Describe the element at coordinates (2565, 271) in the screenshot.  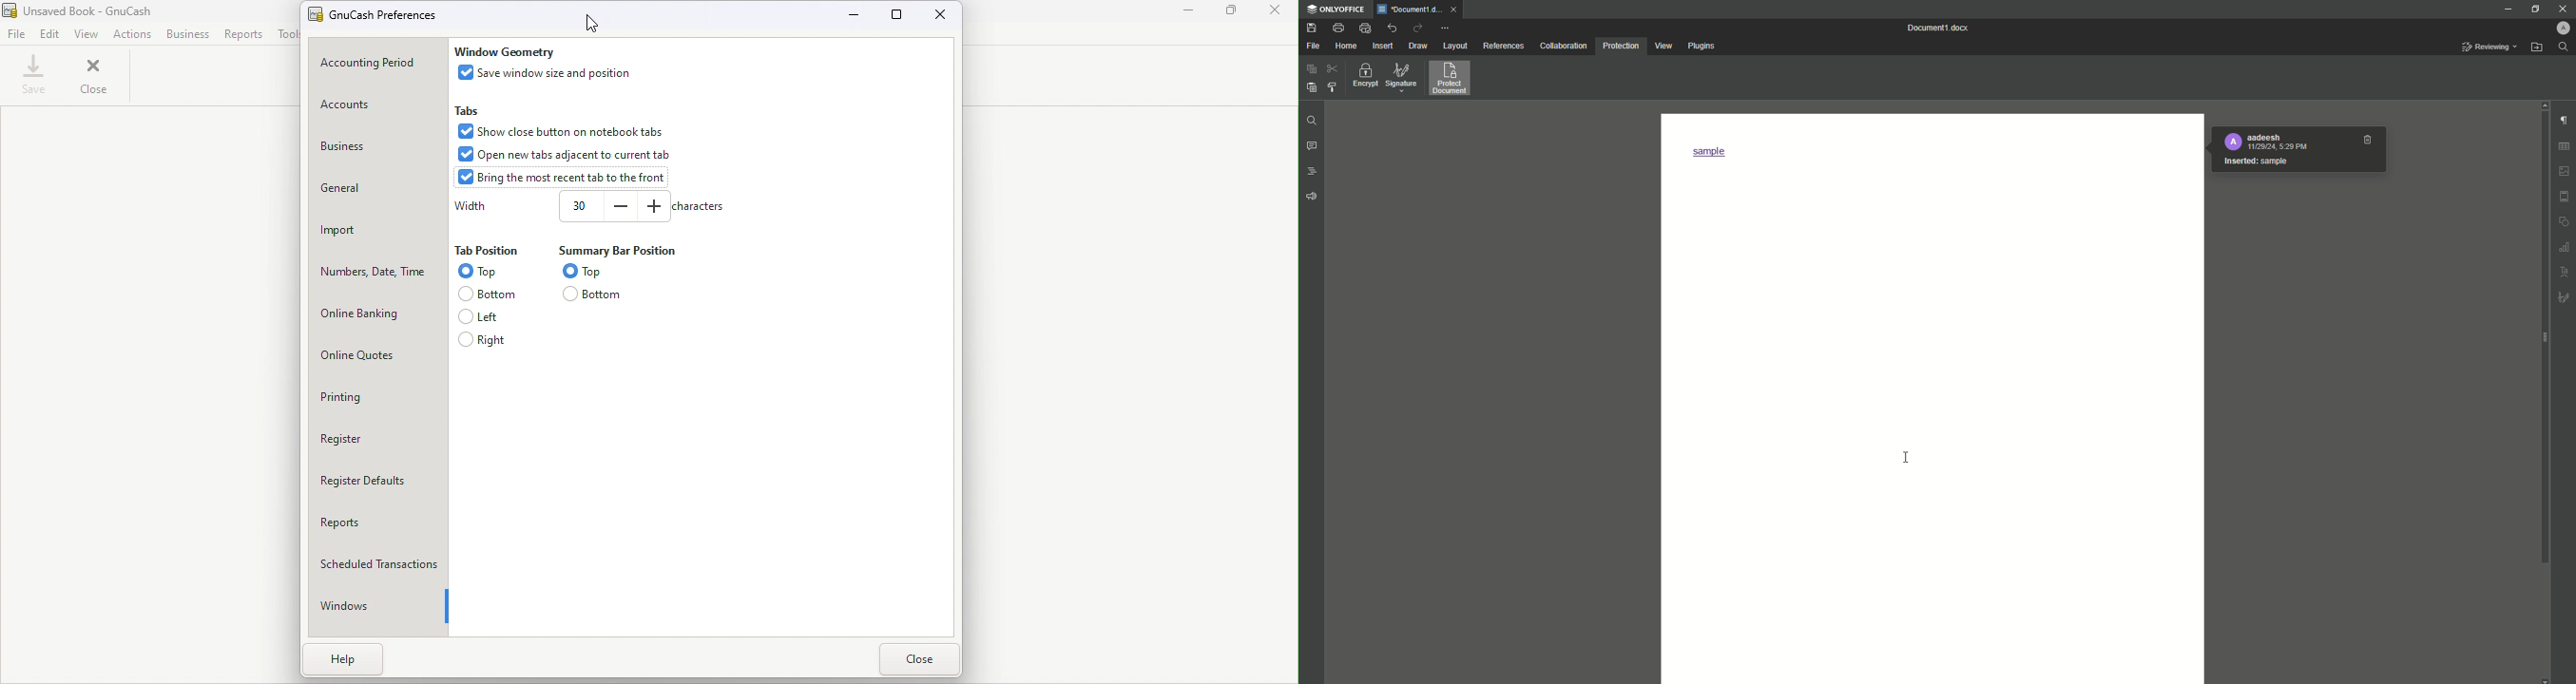
I see `Text Art settings` at that location.